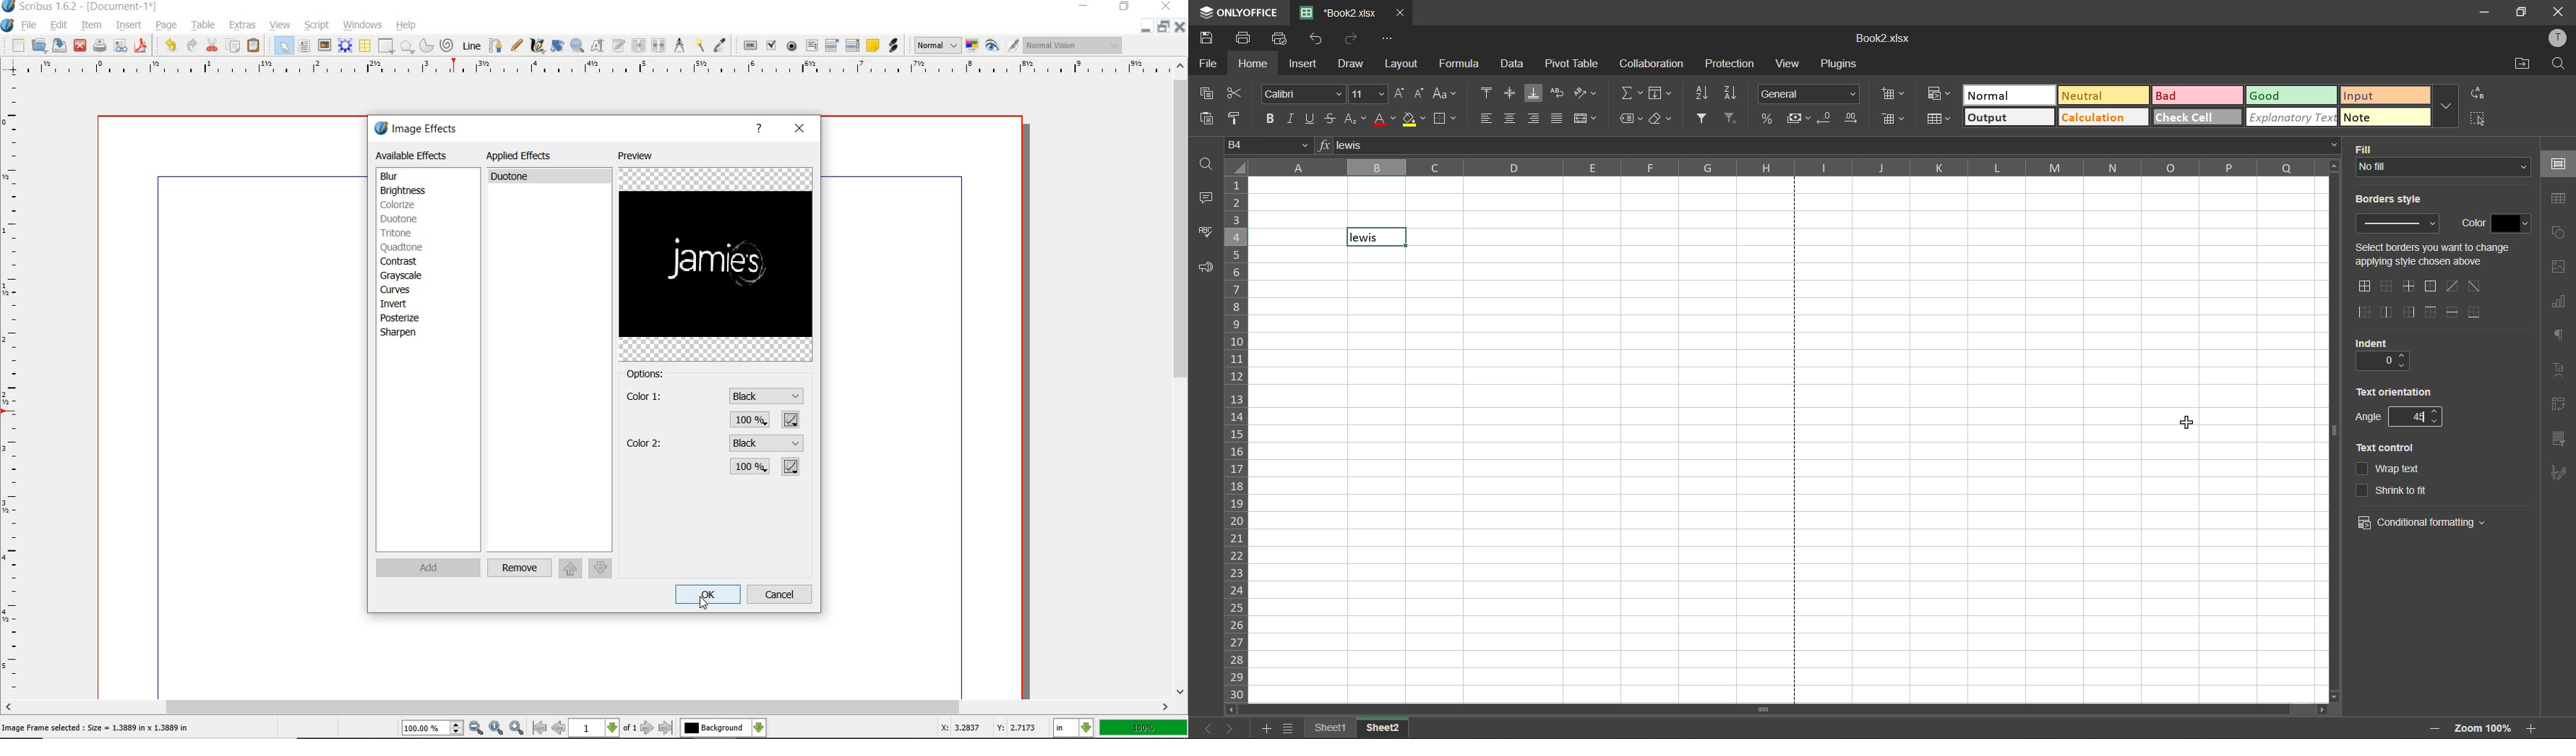  I want to click on copy, so click(1209, 93).